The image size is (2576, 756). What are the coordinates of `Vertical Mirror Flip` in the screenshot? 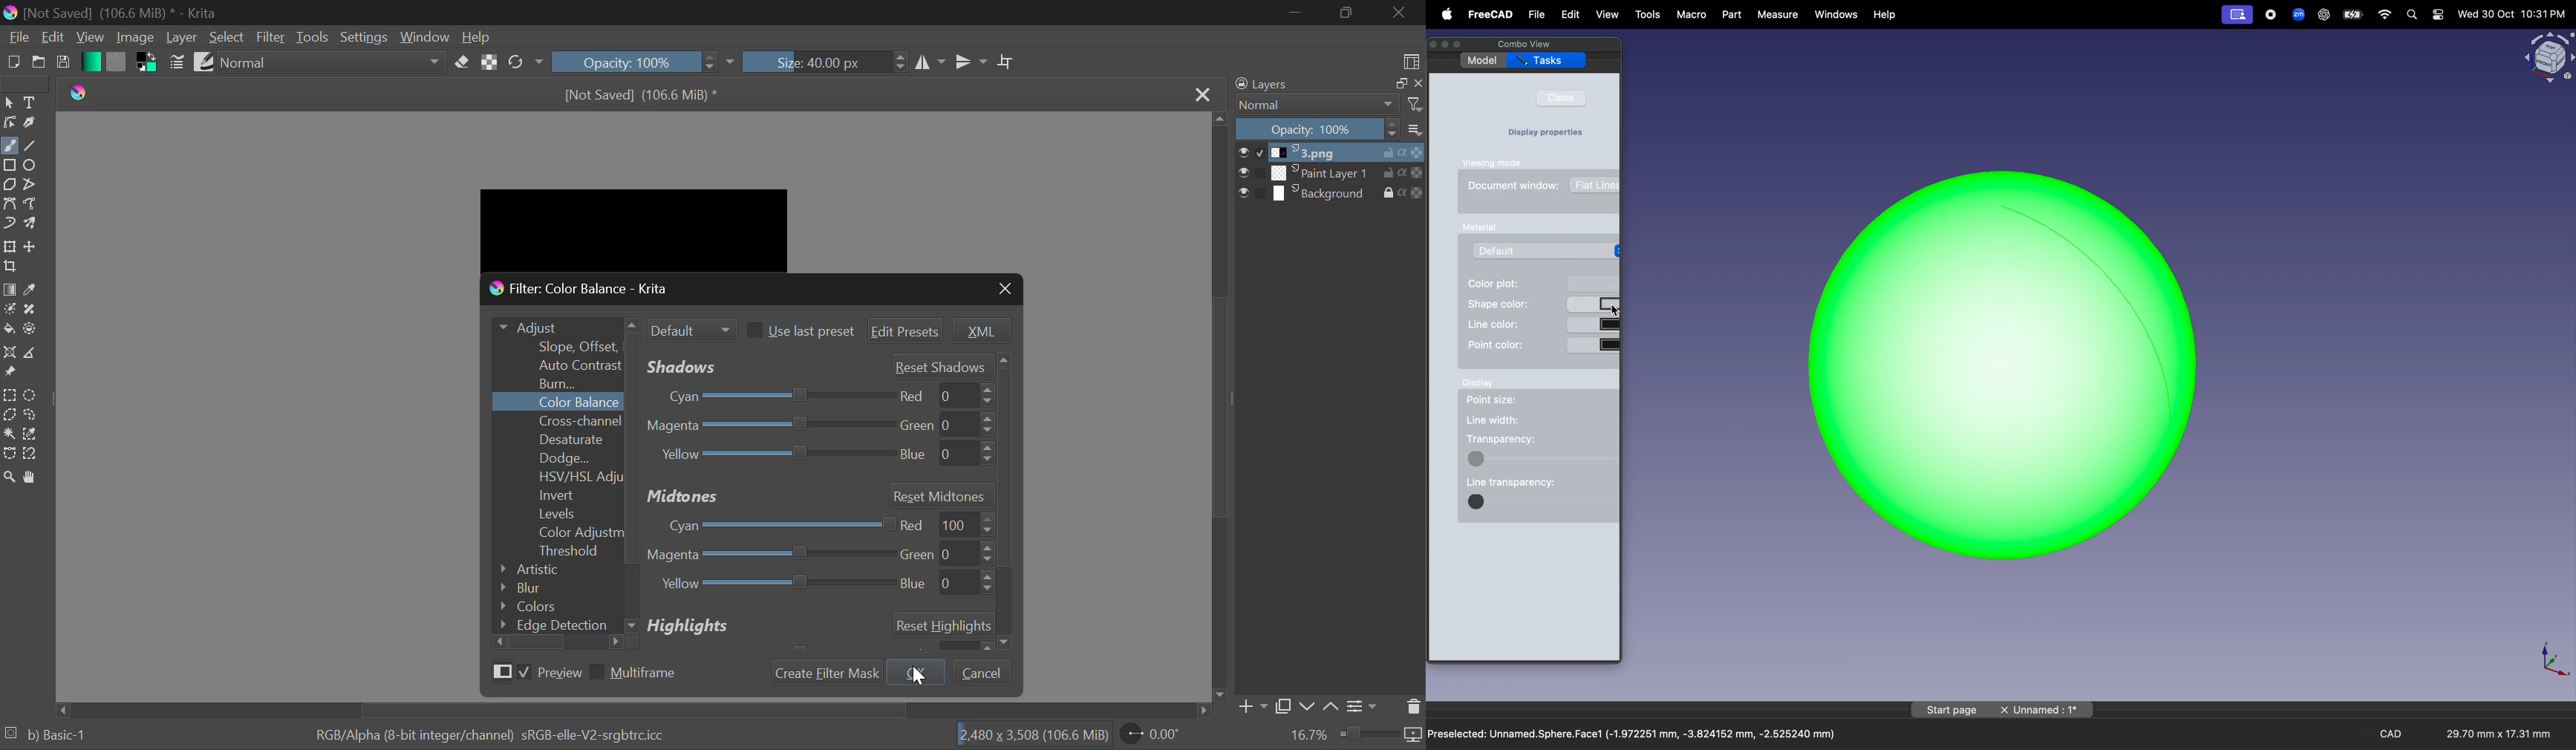 It's located at (930, 61).